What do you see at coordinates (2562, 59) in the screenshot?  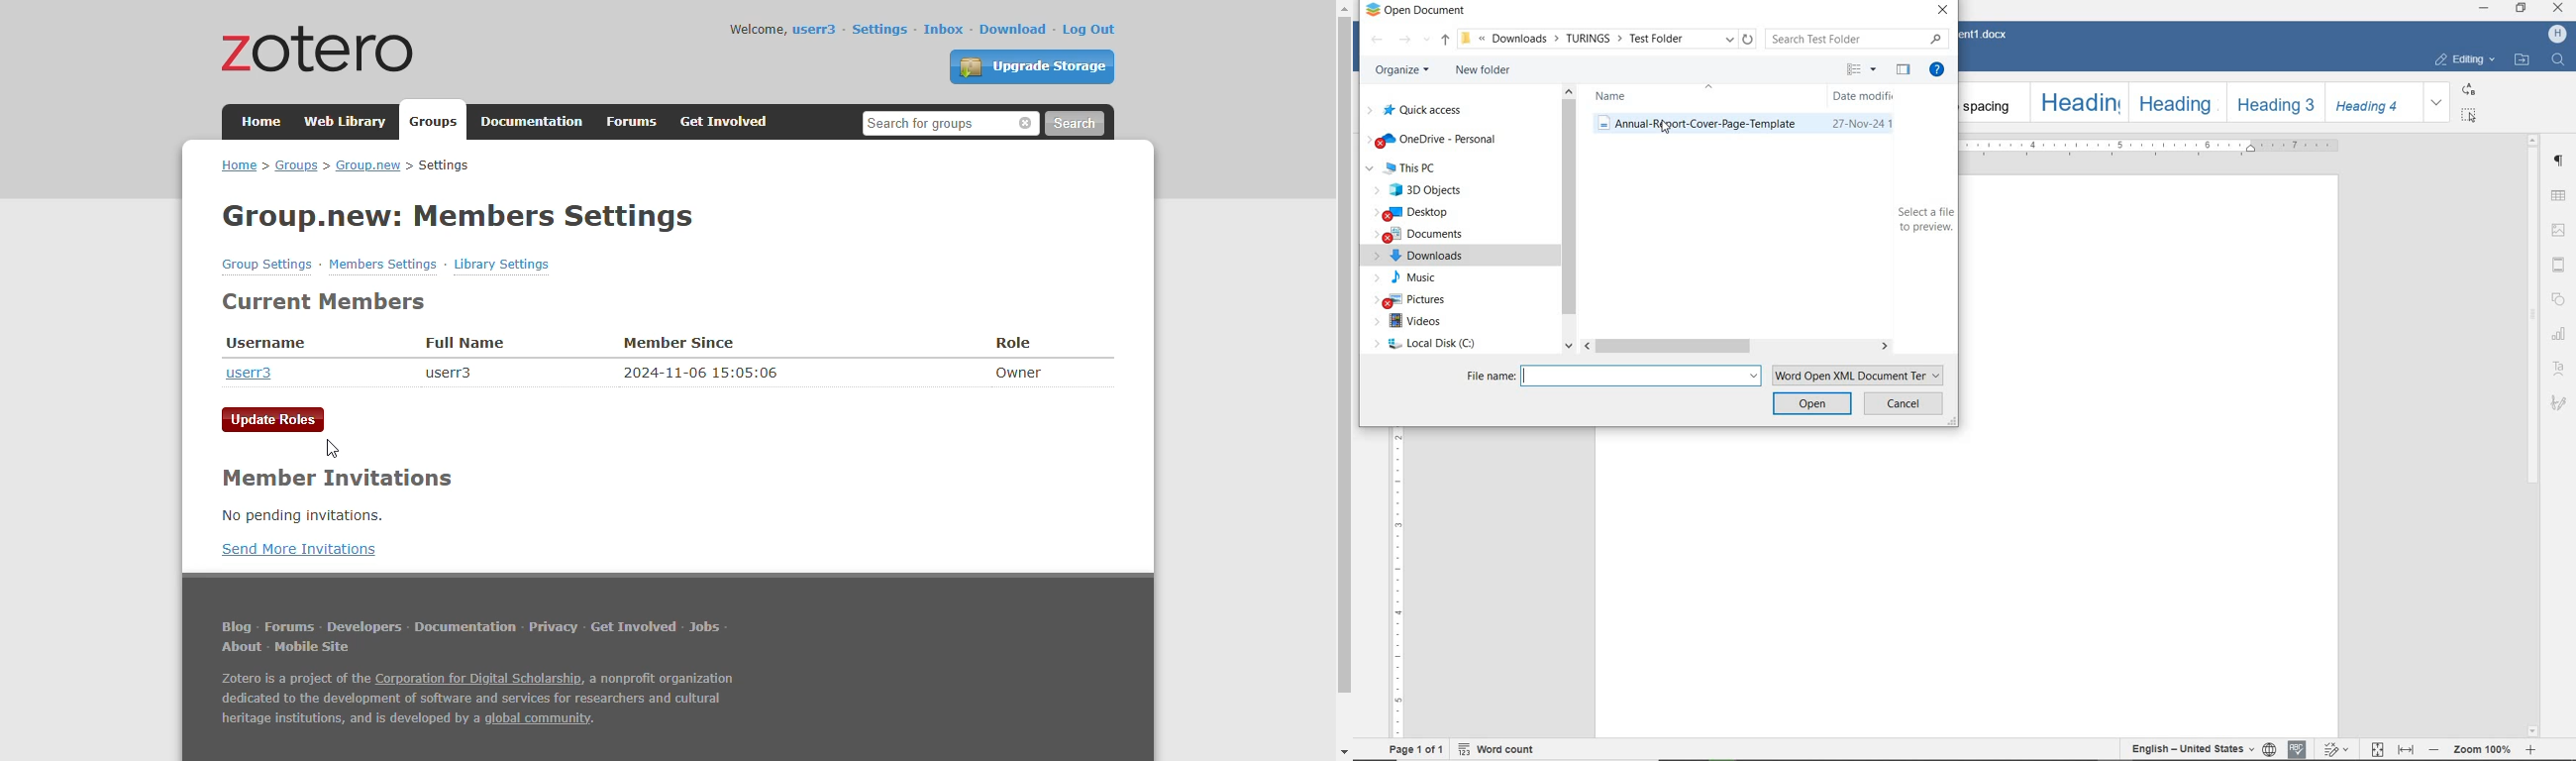 I see `FIND` at bounding box center [2562, 59].